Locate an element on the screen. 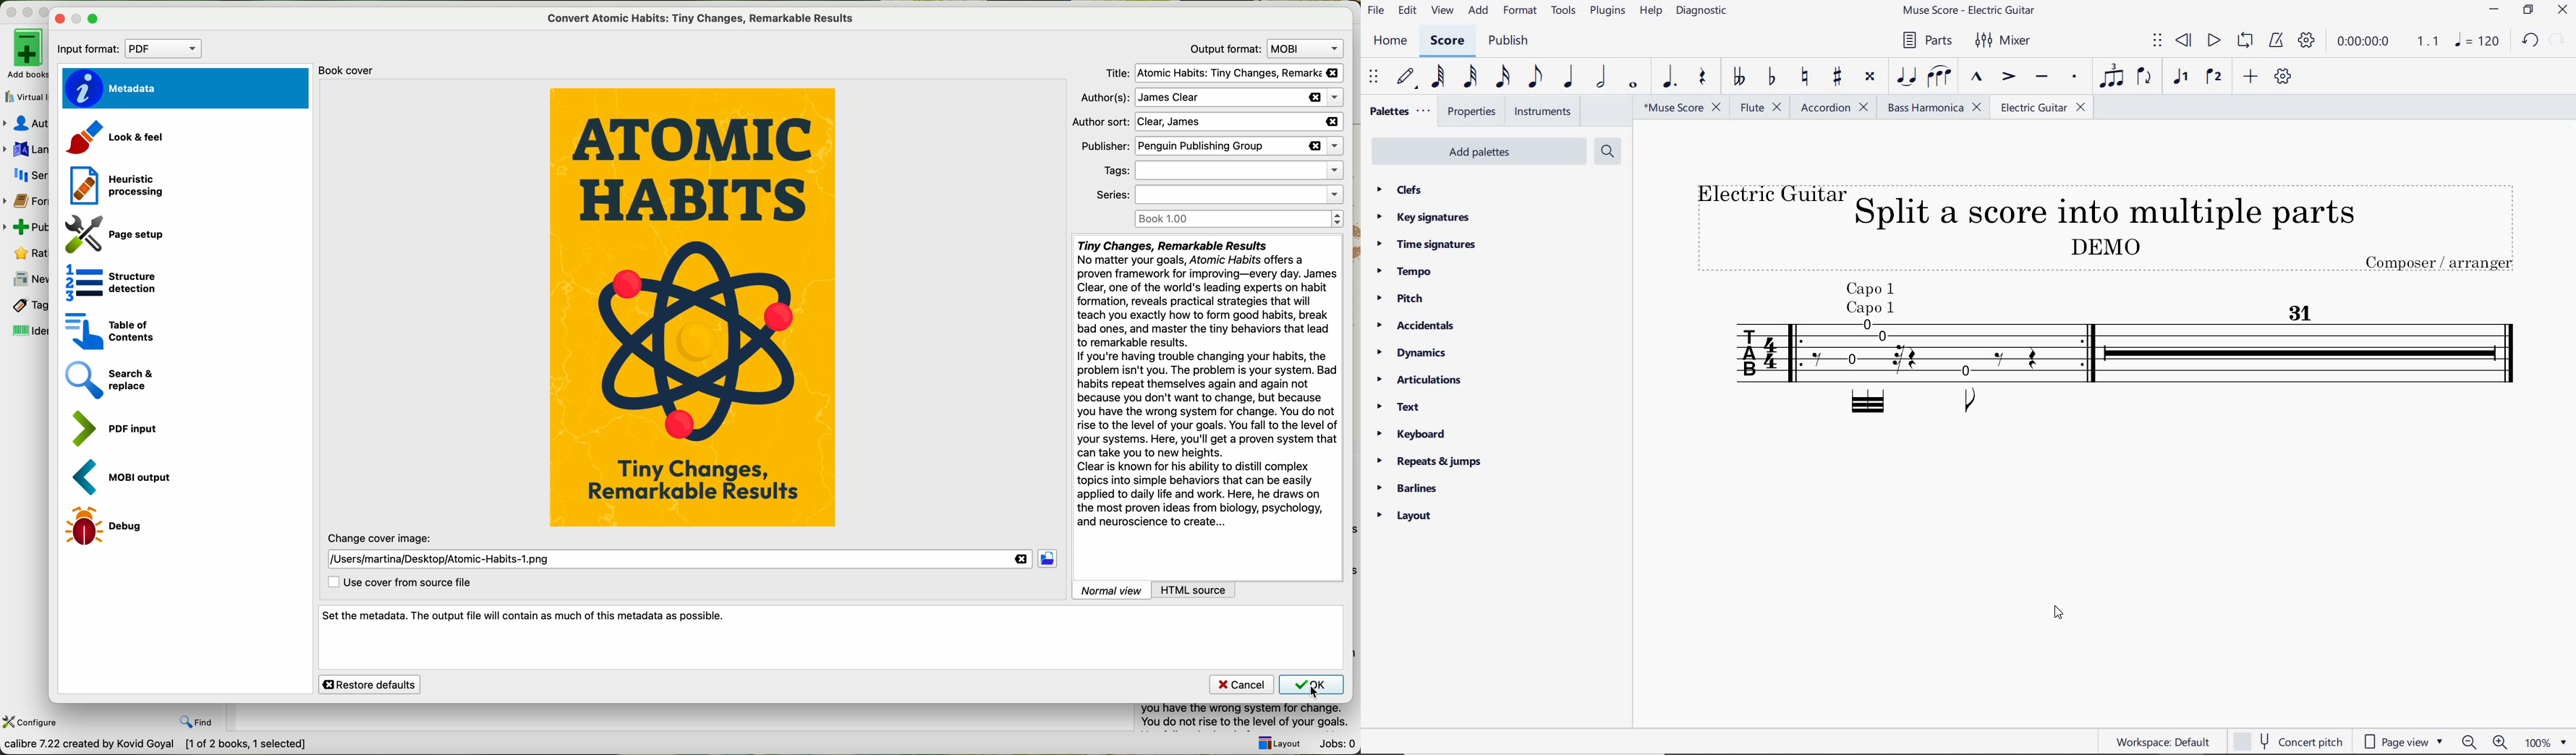 Image resolution: width=2576 pixels, height=756 pixels. voice1 is located at coordinates (2181, 78).